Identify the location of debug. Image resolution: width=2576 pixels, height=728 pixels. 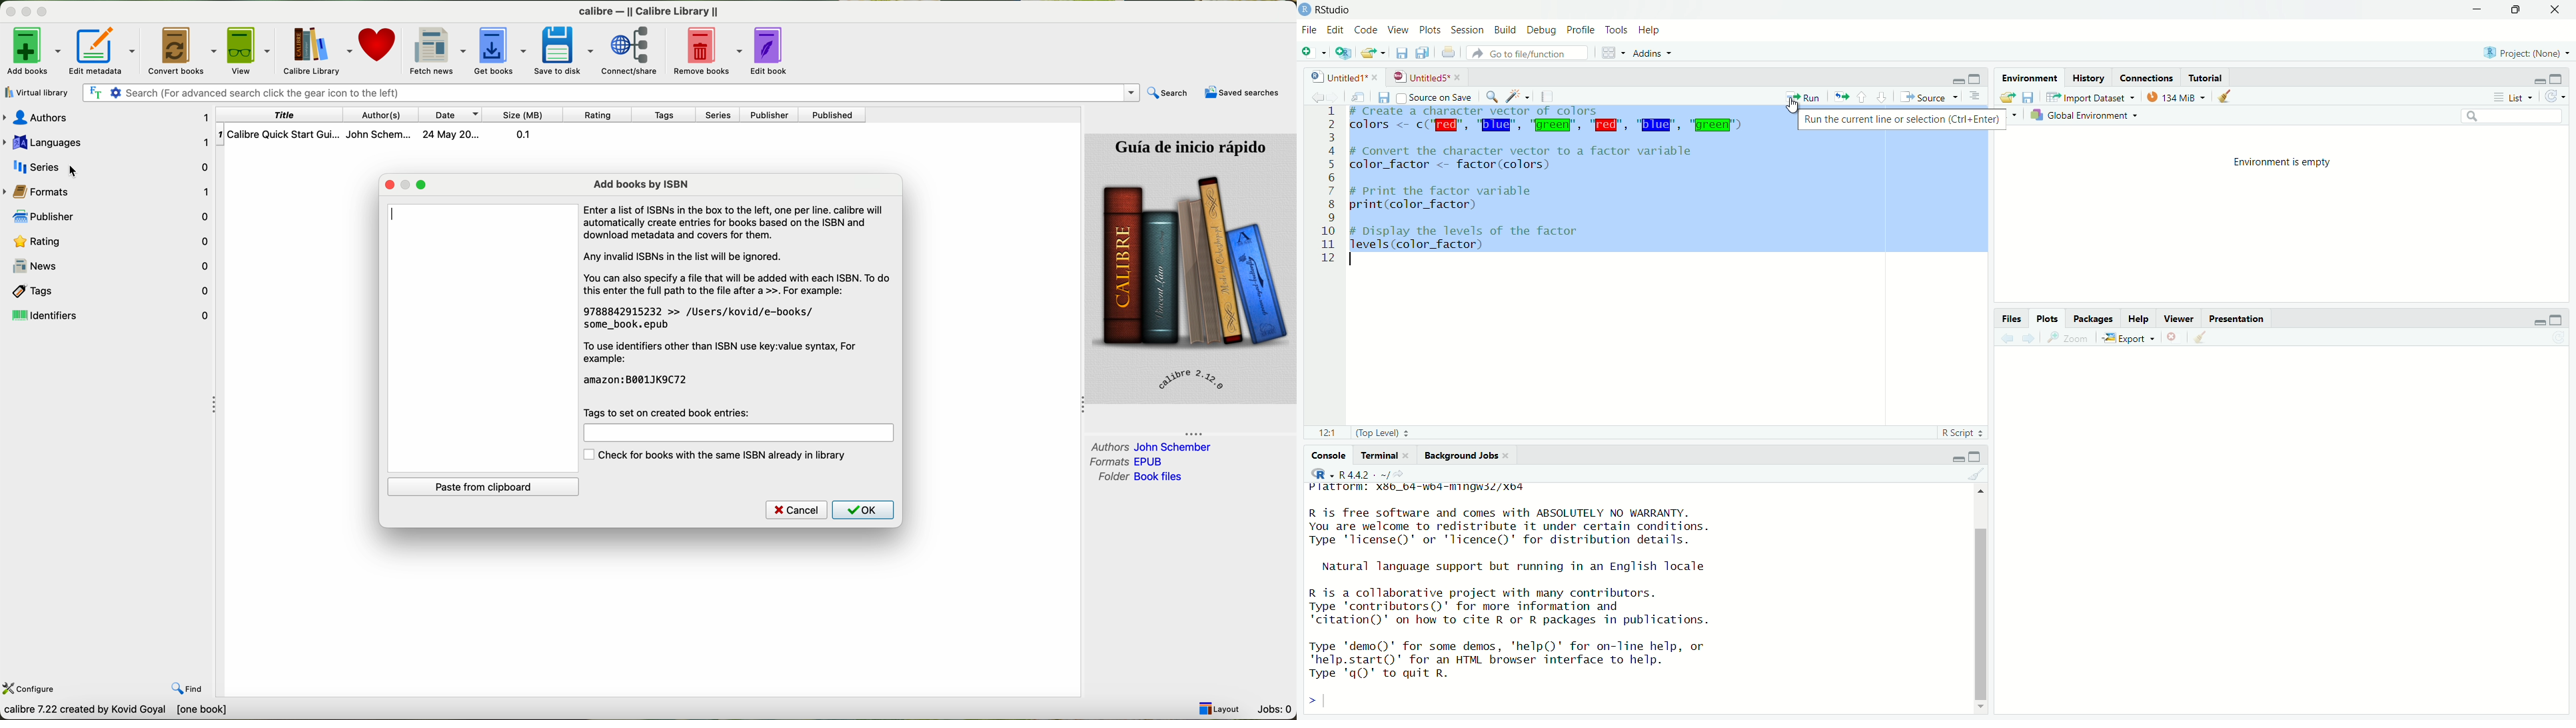
(1541, 30).